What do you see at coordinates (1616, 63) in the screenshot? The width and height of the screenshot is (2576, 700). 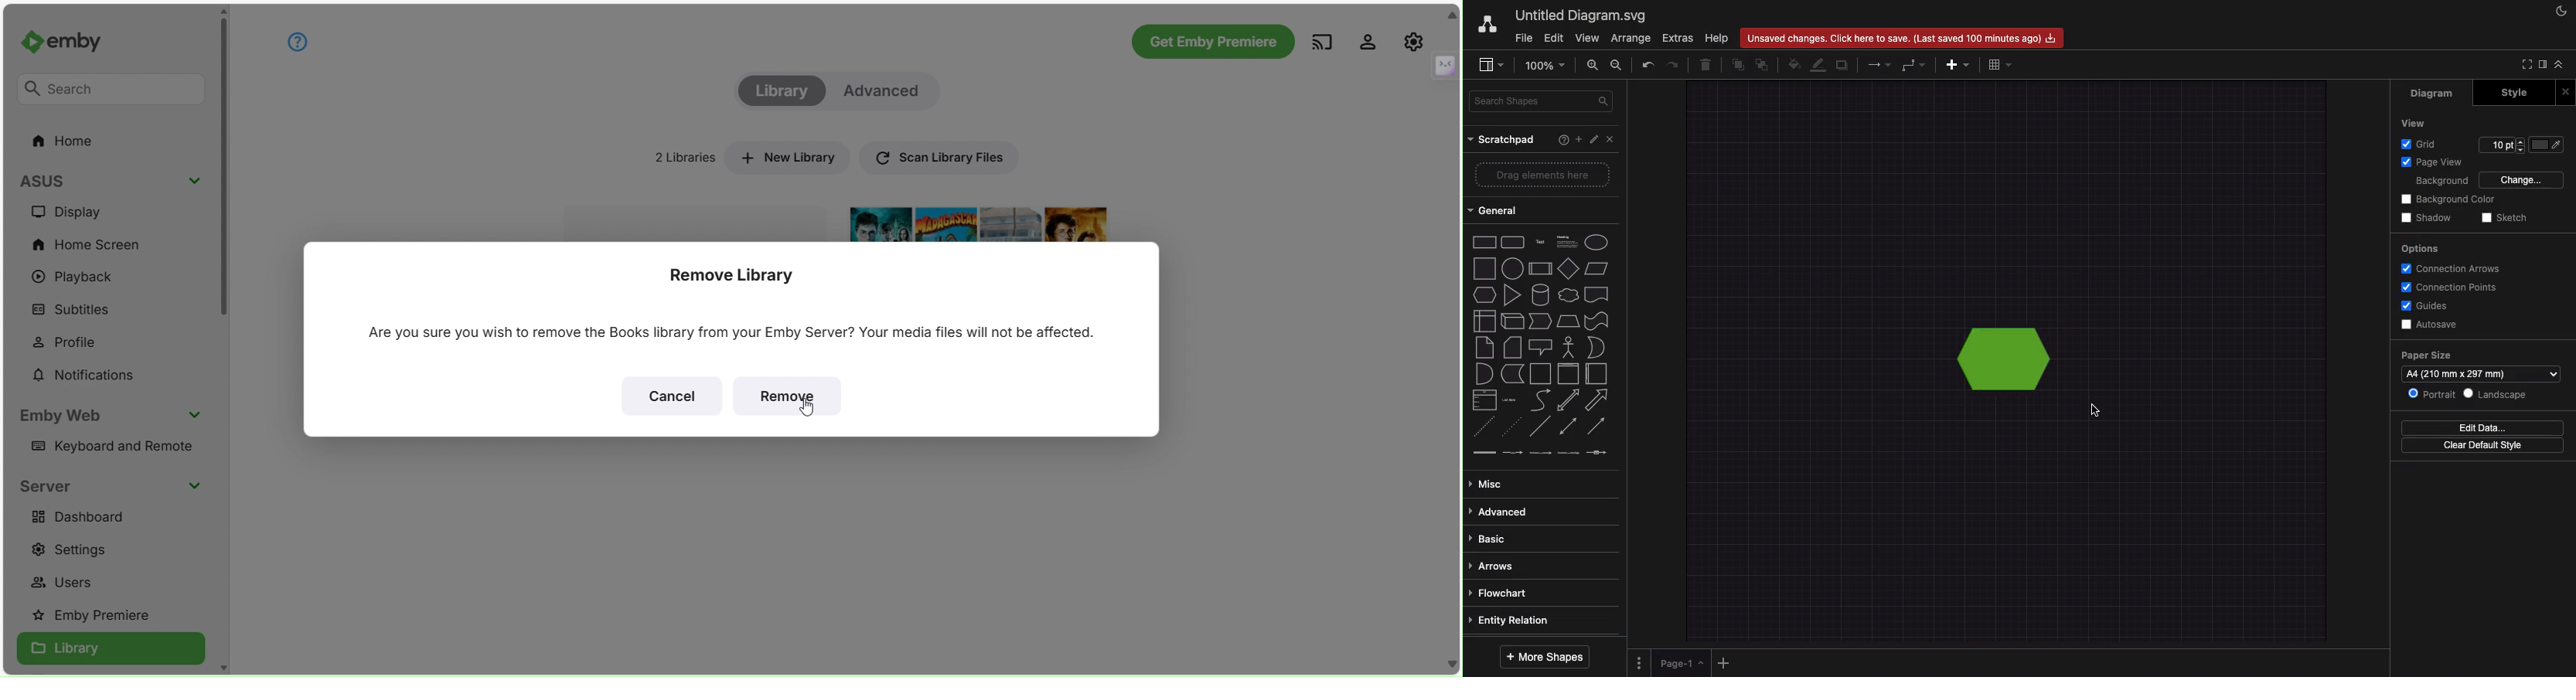 I see `Zoom out` at bounding box center [1616, 63].